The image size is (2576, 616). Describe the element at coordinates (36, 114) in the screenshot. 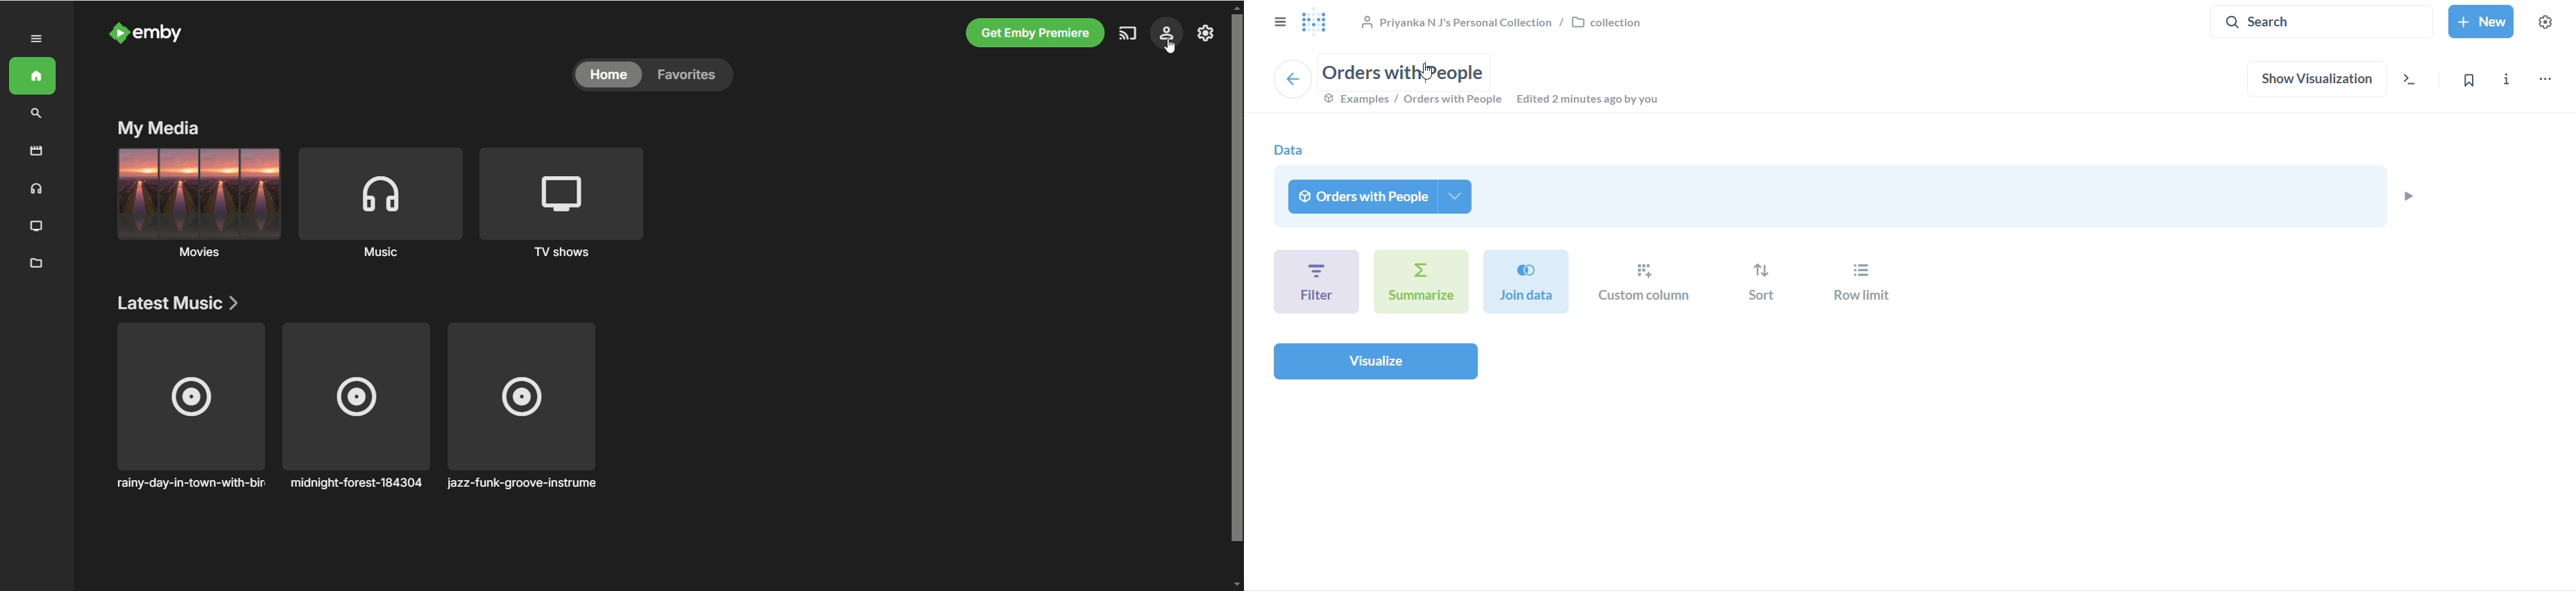

I see `search` at that location.